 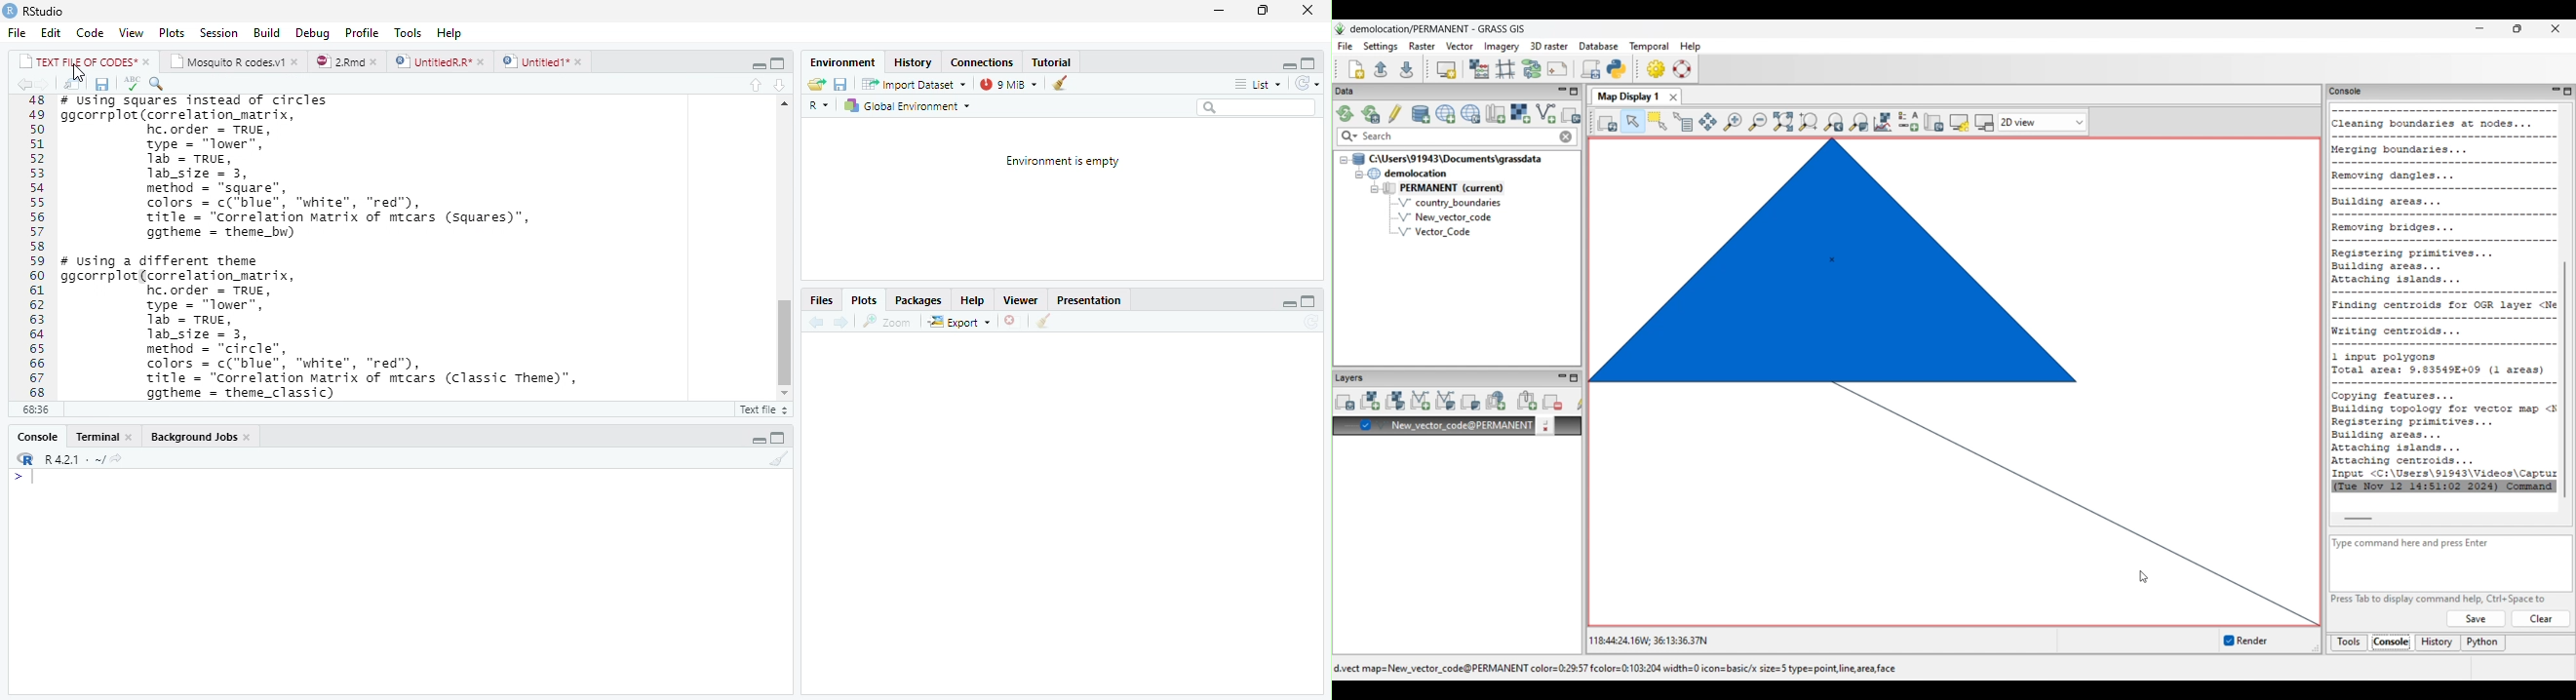 I want to click on typing cursor, so click(x=25, y=480).